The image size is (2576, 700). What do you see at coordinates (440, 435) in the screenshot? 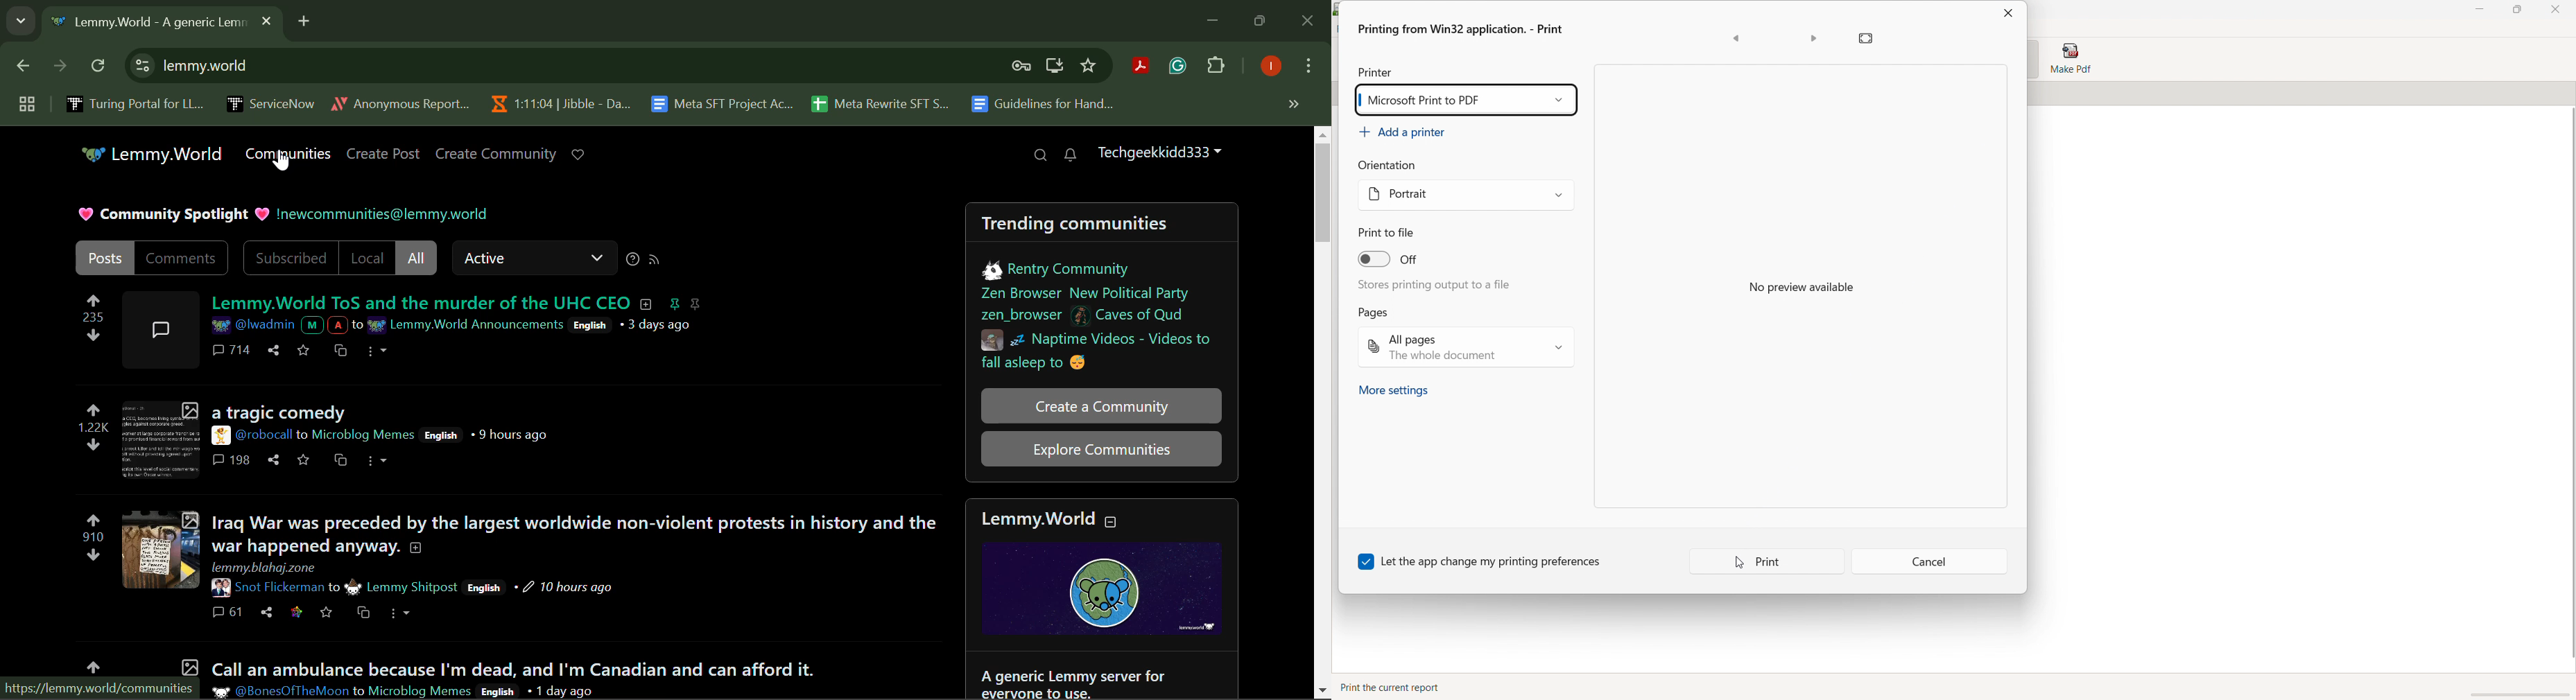
I see `English` at bounding box center [440, 435].